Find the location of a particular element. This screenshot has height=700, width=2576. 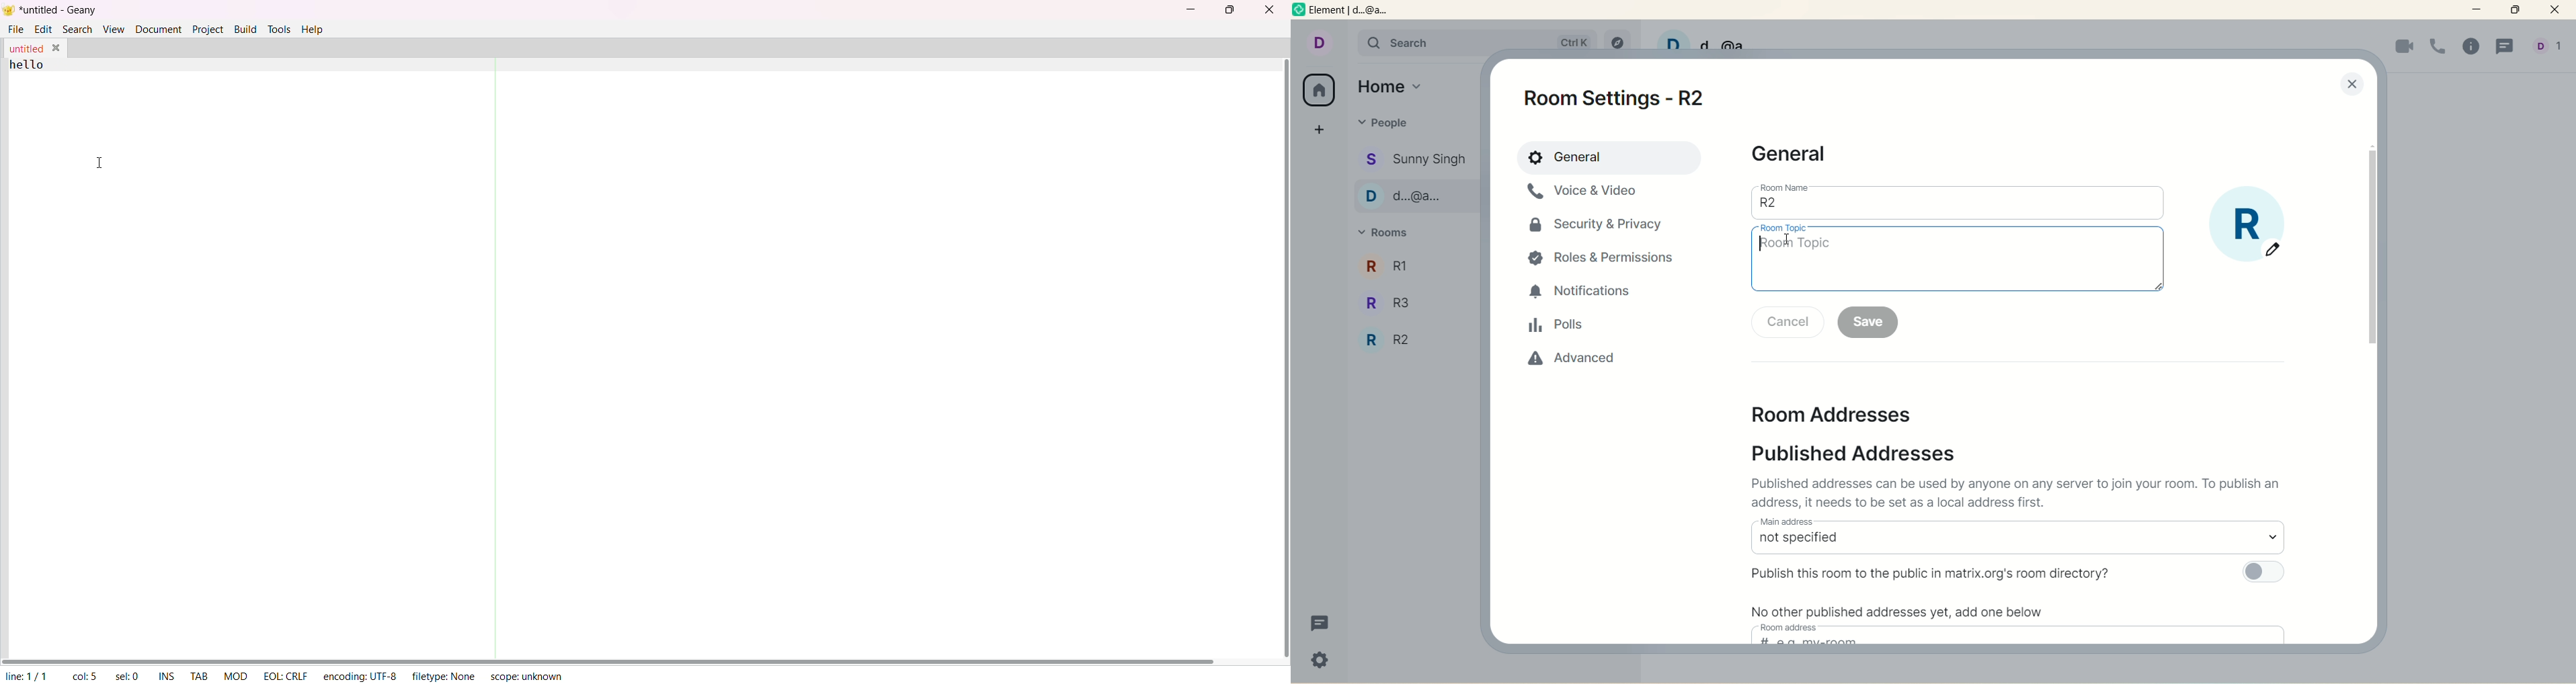

general is located at coordinates (1607, 157).